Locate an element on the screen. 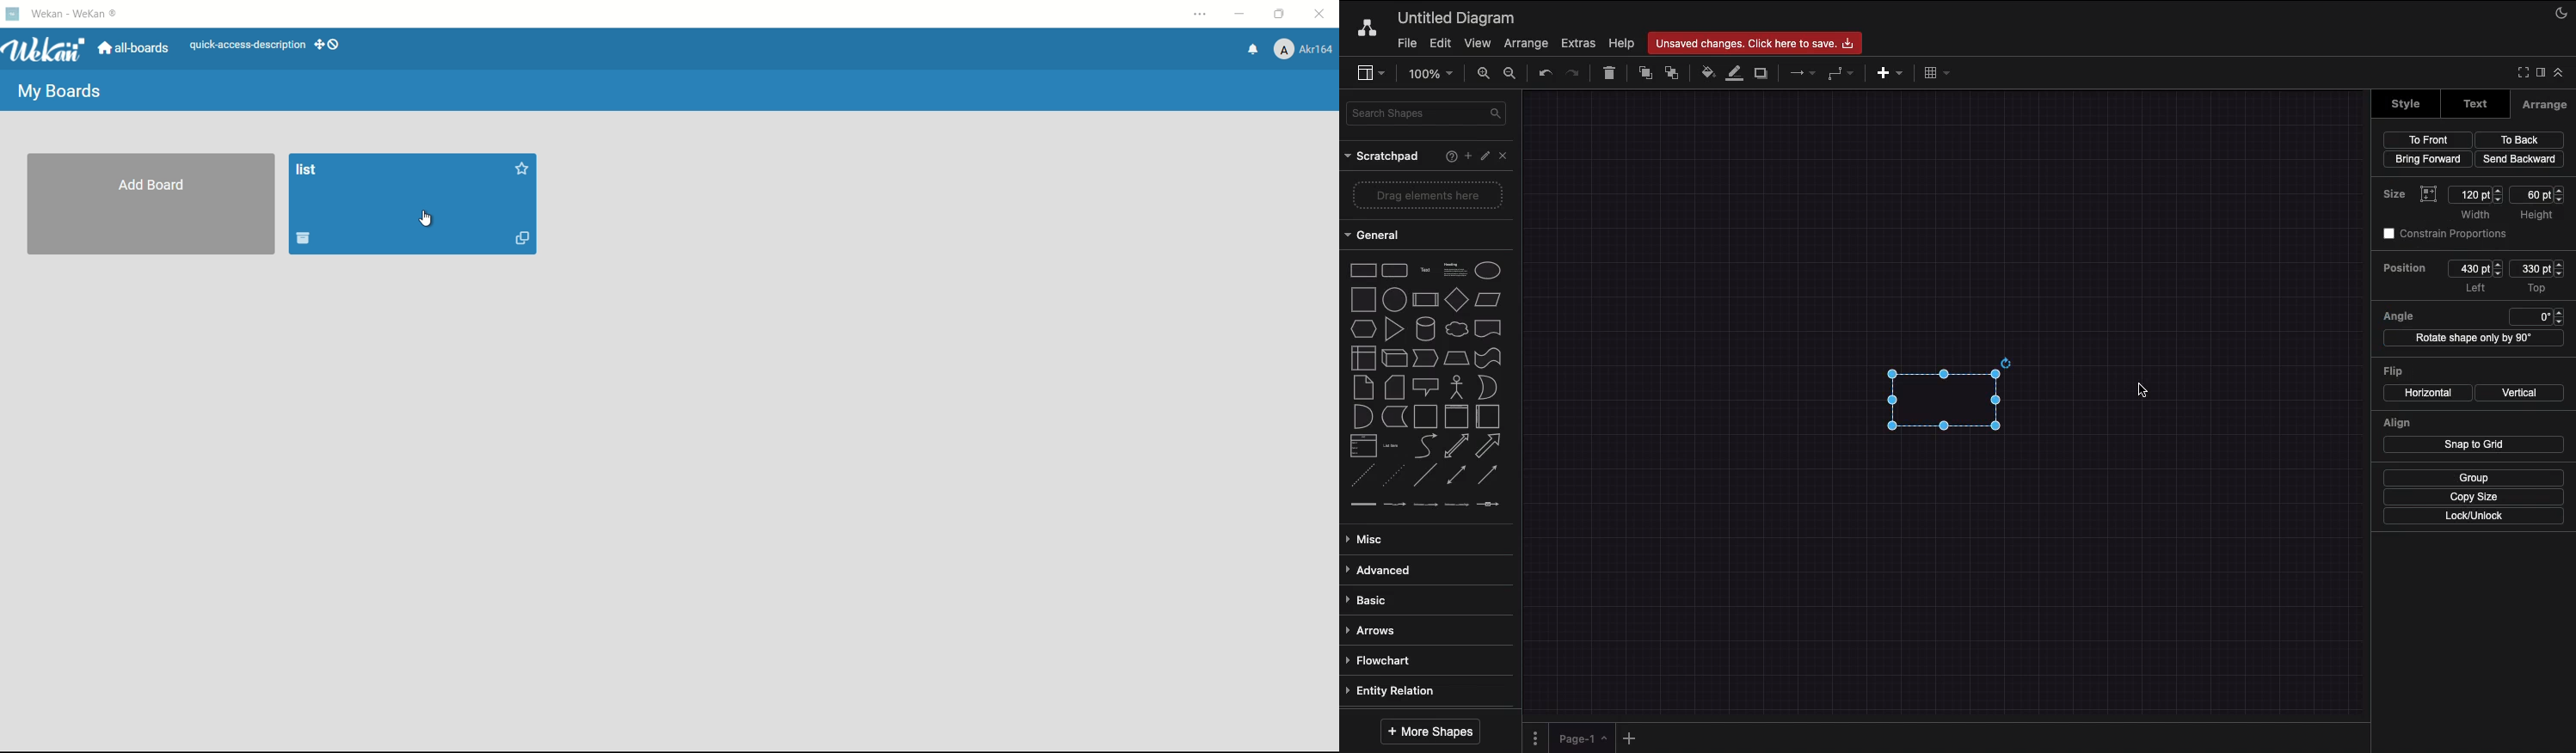 The width and height of the screenshot is (2576, 756). To front is located at coordinates (2425, 139).